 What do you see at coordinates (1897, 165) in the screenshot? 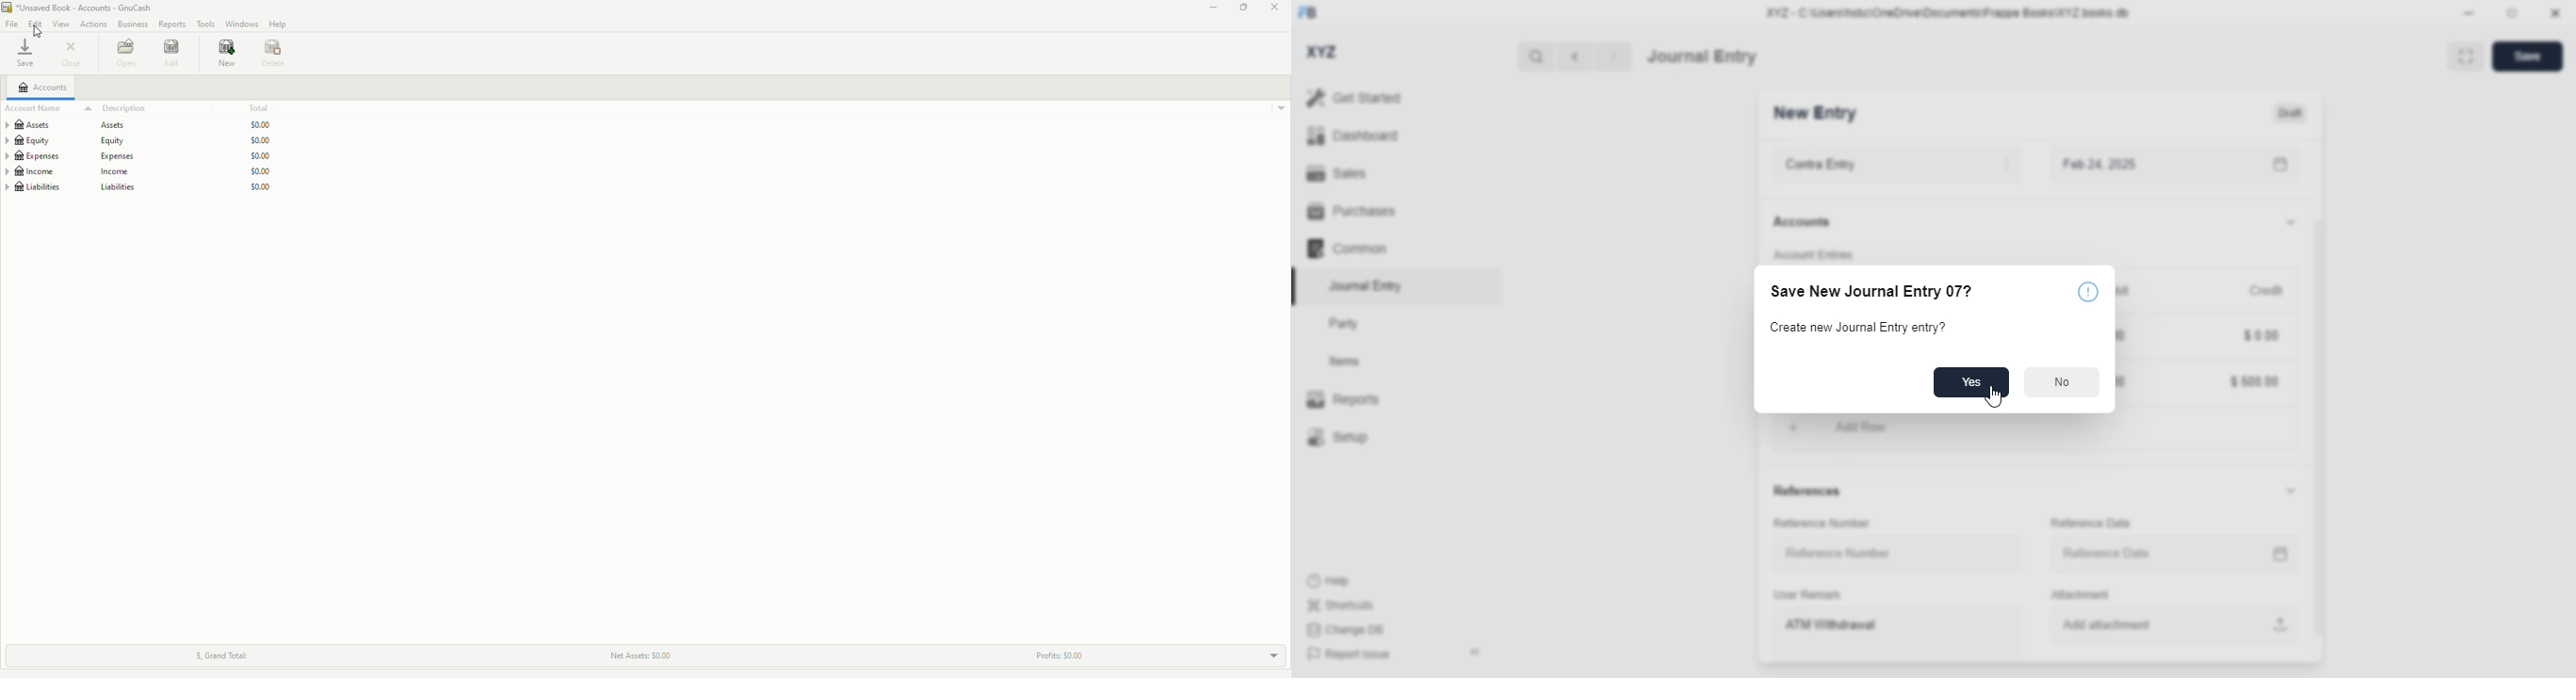
I see `contra entry ` at bounding box center [1897, 165].